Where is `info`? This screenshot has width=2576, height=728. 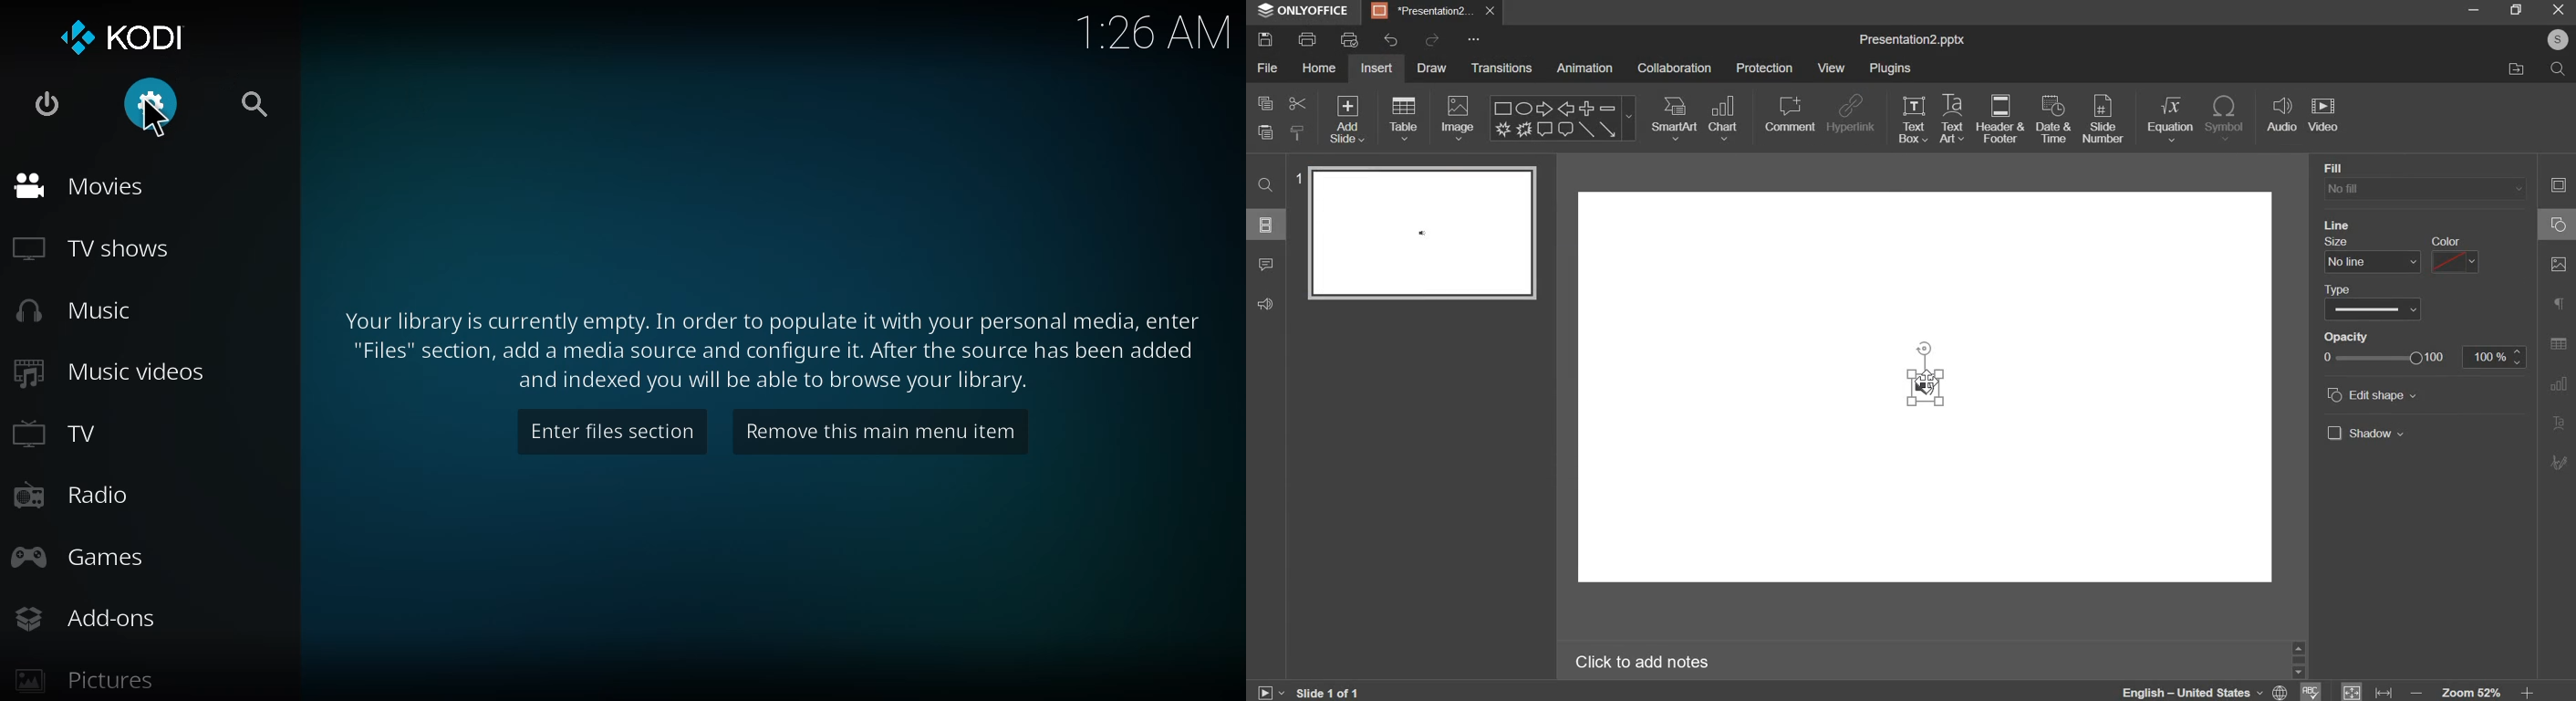 info is located at coordinates (770, 342).